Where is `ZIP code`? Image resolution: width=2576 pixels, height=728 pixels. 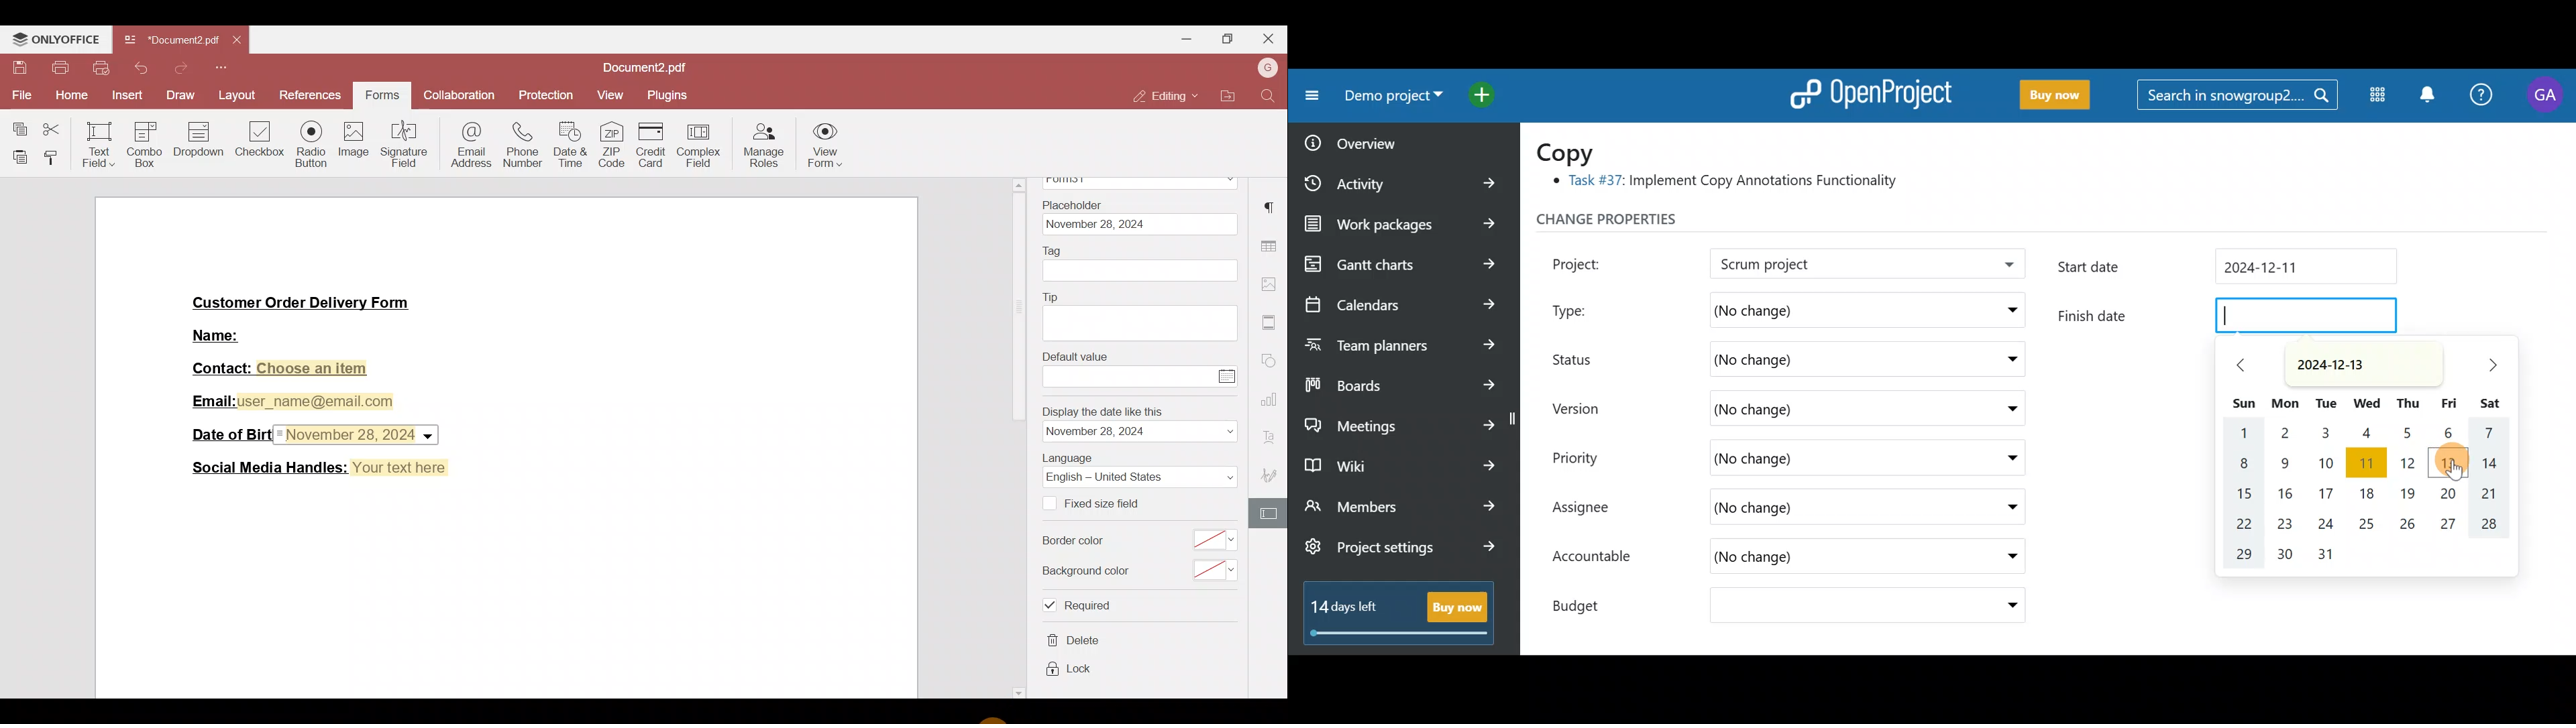
ZIP code is located at coordinates (615, 146).